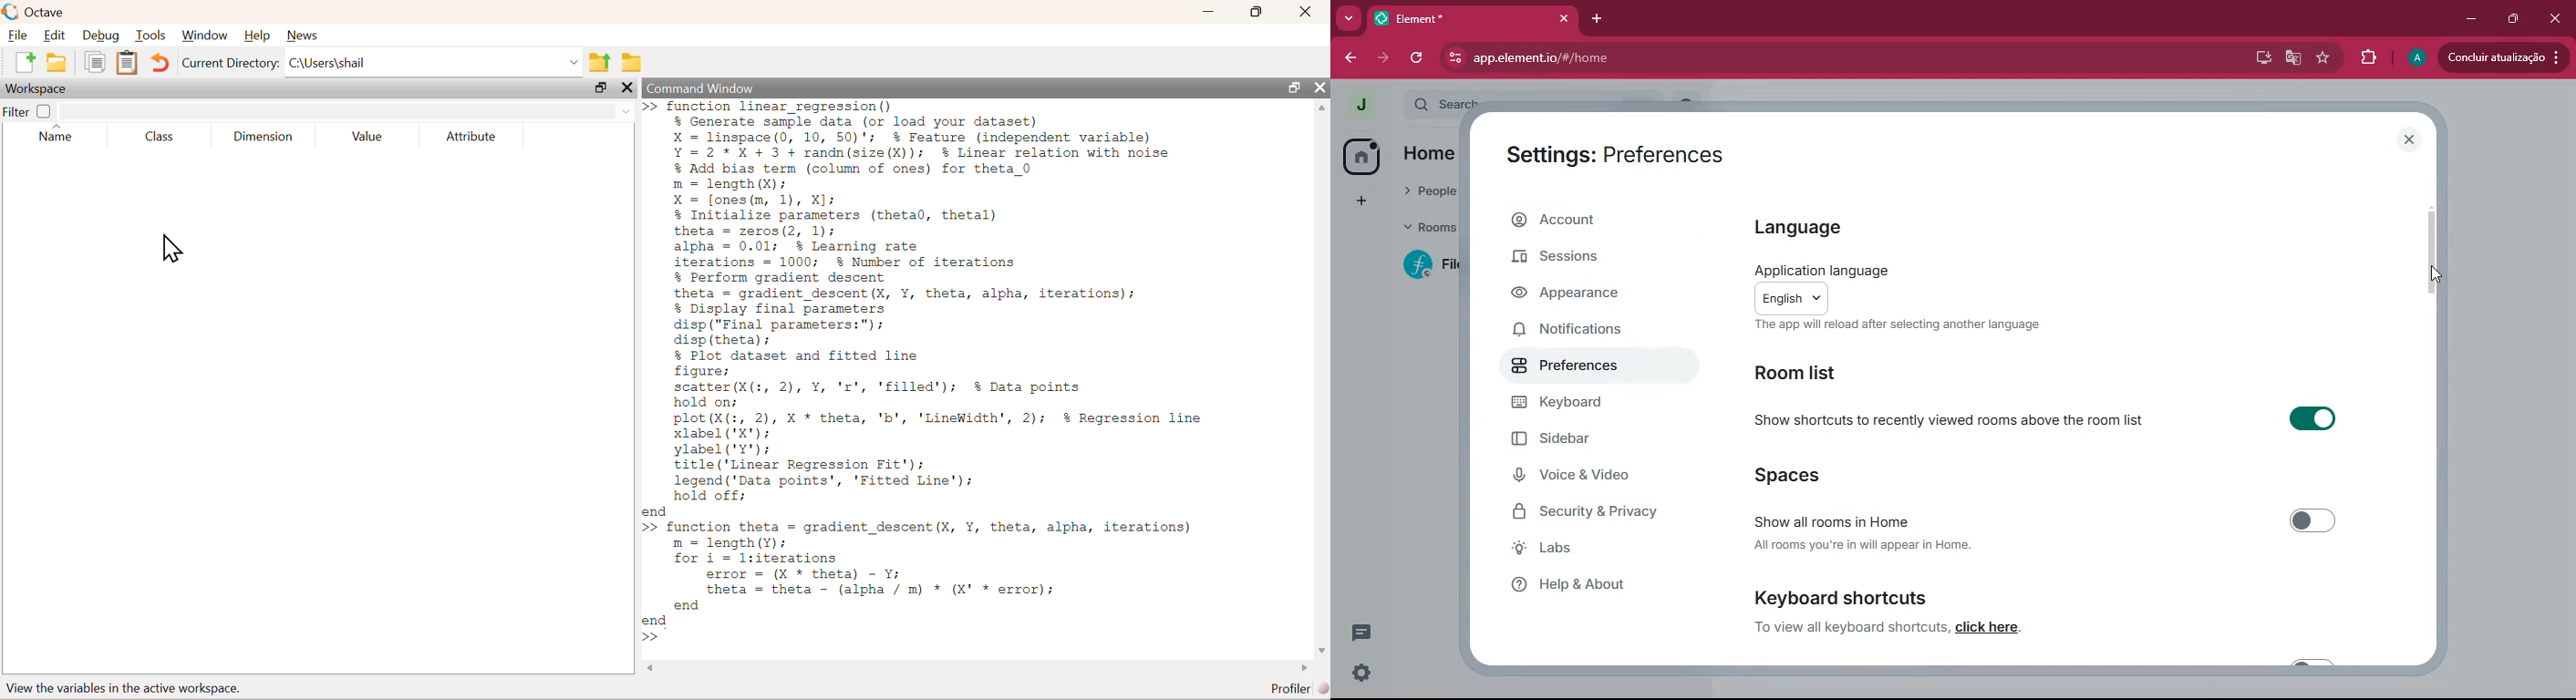 This screenshot has width=2576, height=700. What do you see at coordinates (2469, 18) in the screenshot?
I see `minimize` at bounding box center [2469, 18].